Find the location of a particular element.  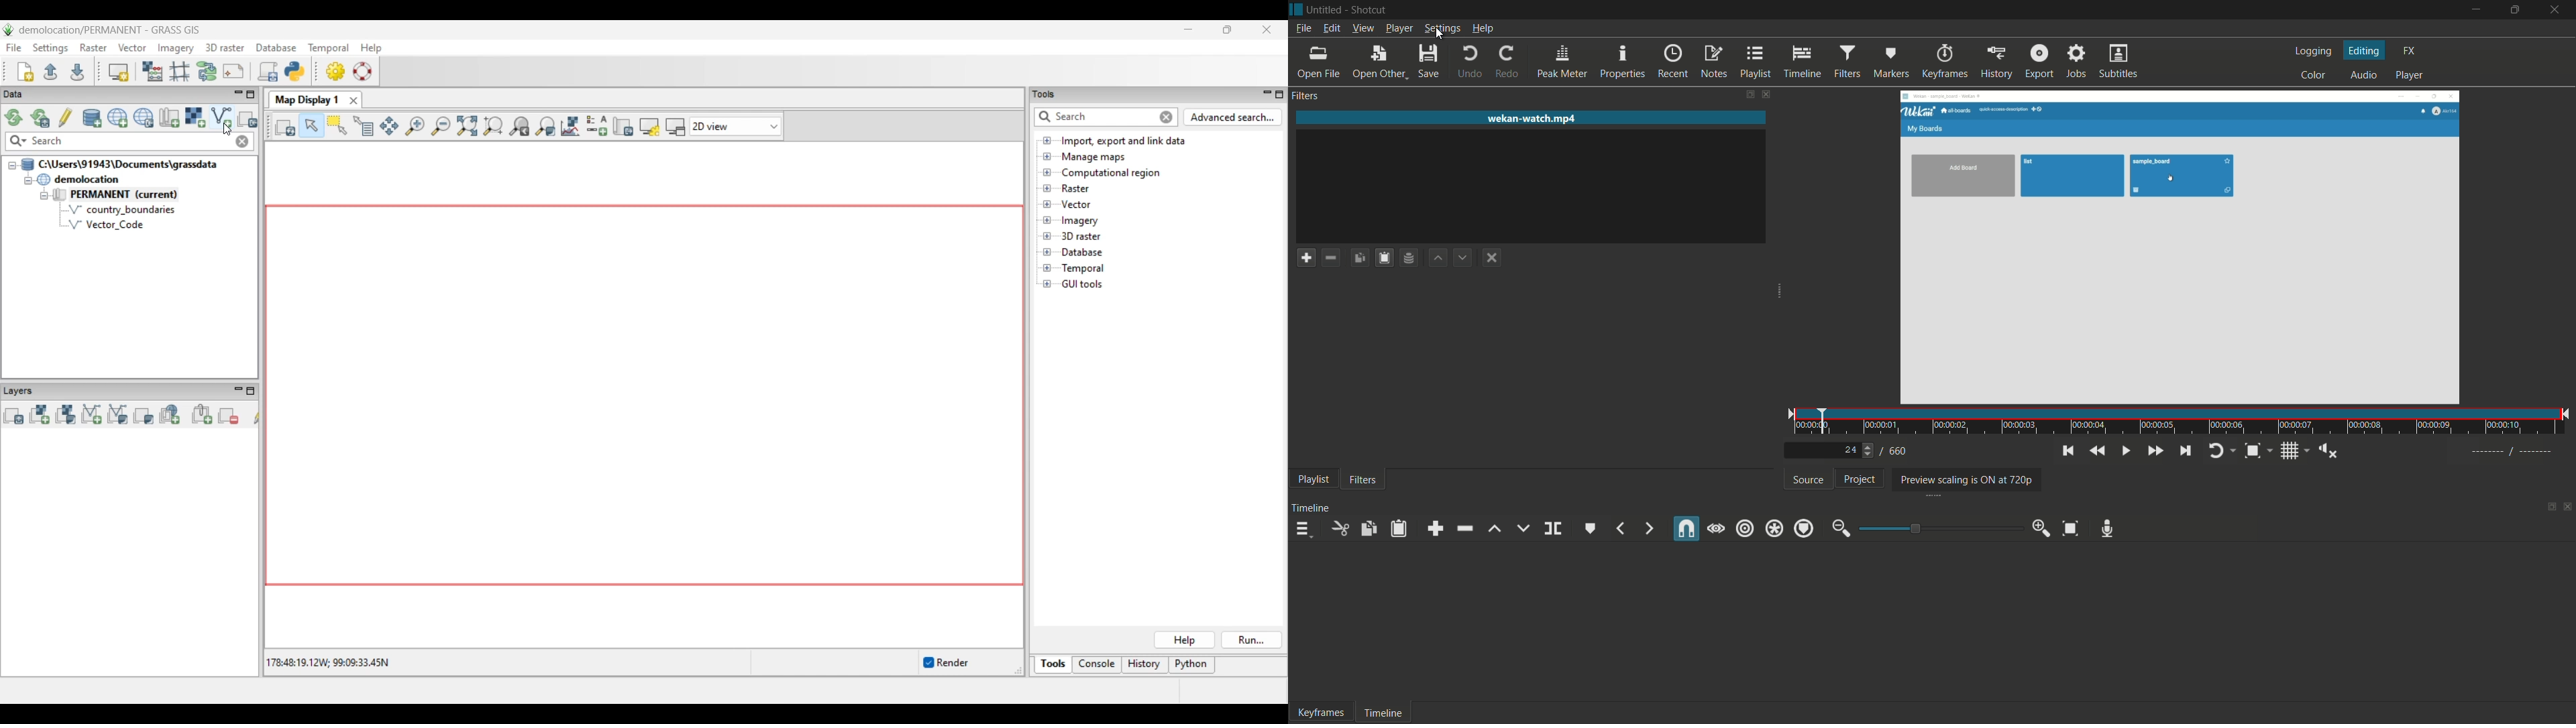

recent is located at coordinates (1673, 61).